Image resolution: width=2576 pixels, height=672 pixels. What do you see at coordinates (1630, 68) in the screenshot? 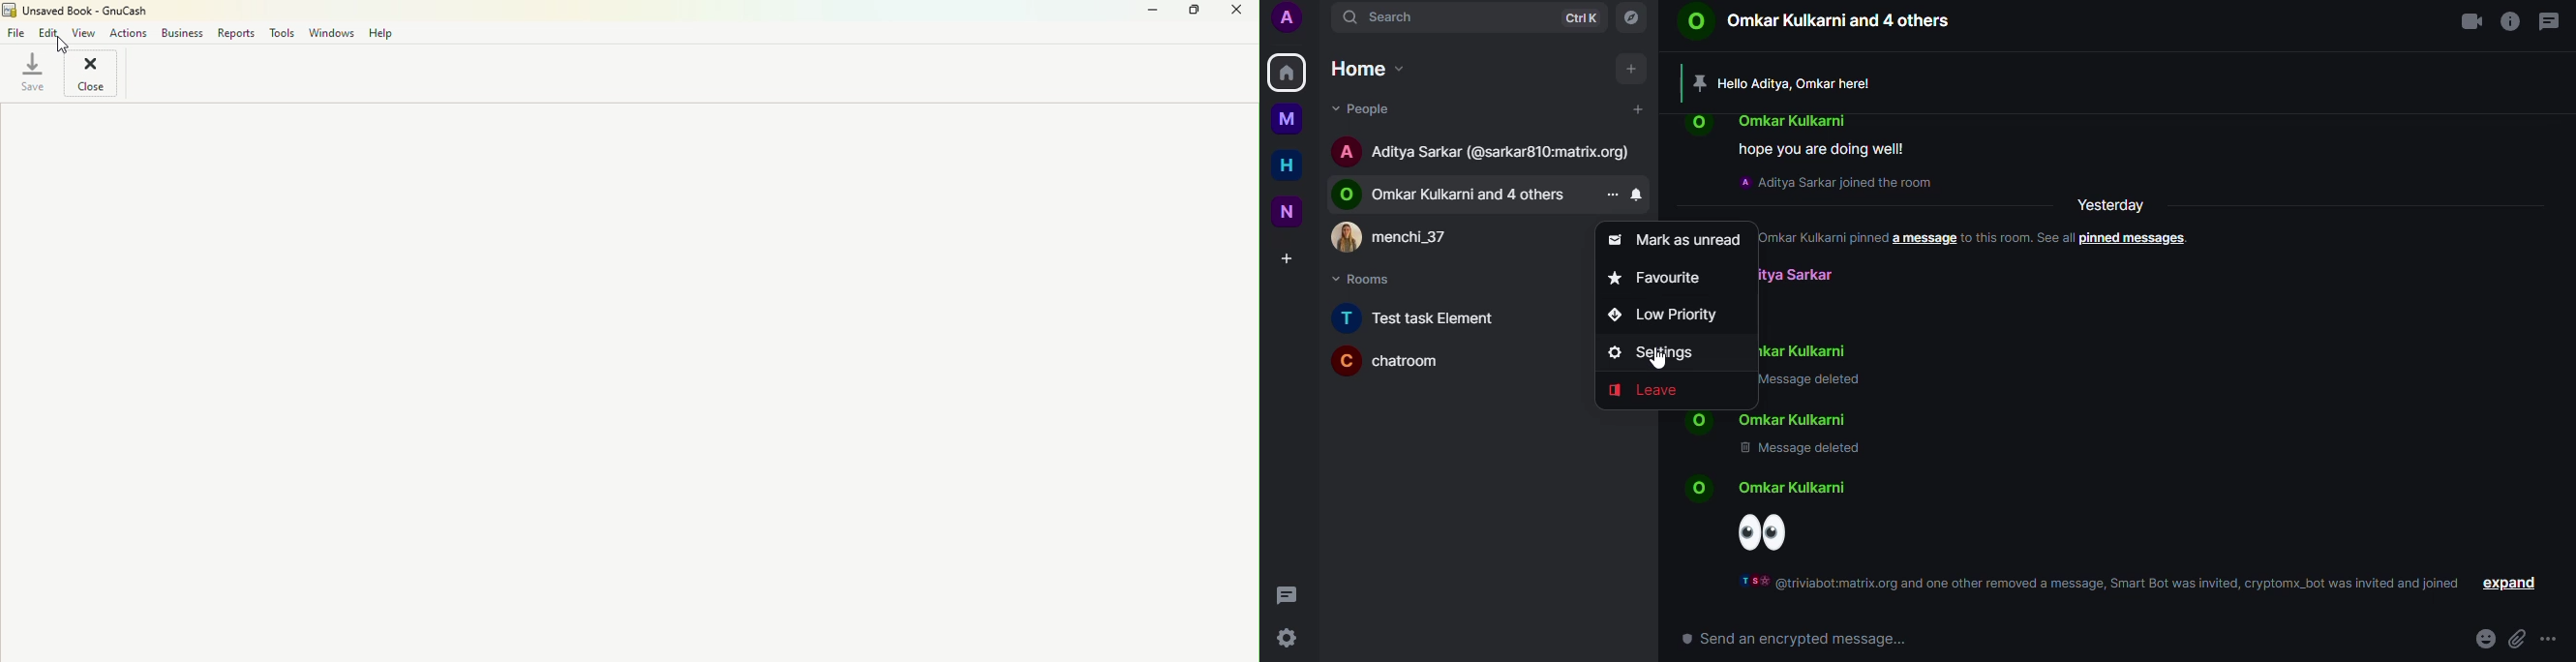
I see `add` at bounding box center [1630, 68].